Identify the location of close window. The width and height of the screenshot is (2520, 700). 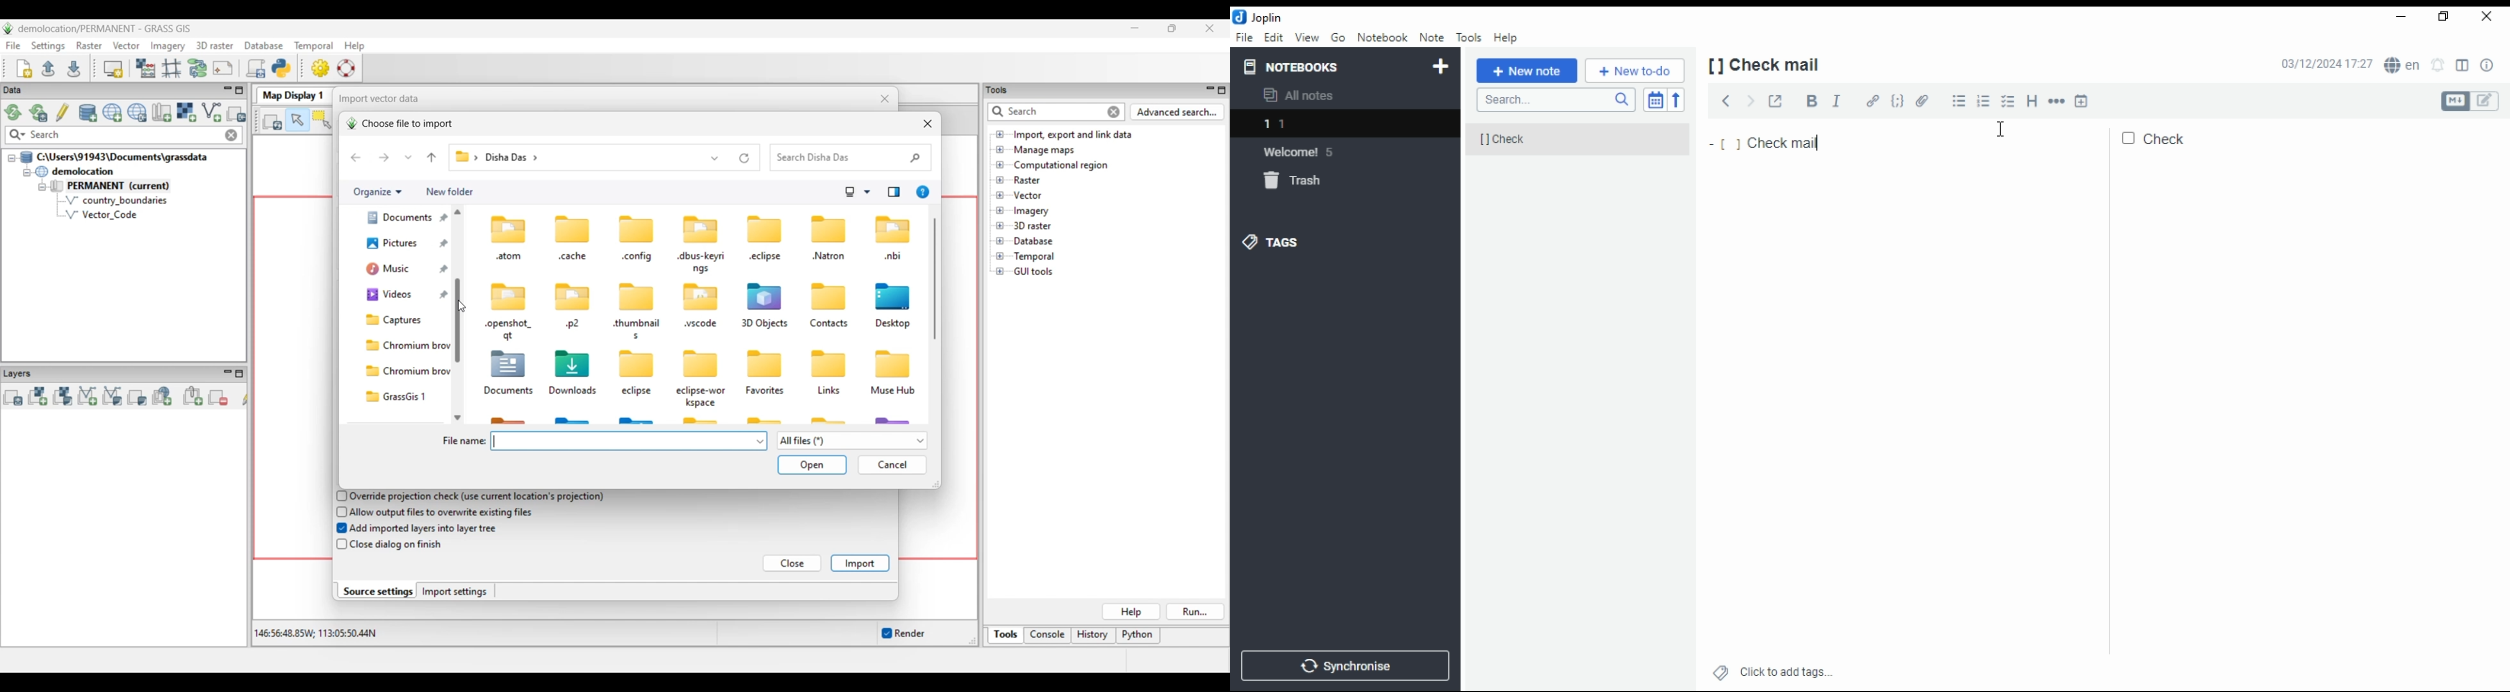
(2487, 18).